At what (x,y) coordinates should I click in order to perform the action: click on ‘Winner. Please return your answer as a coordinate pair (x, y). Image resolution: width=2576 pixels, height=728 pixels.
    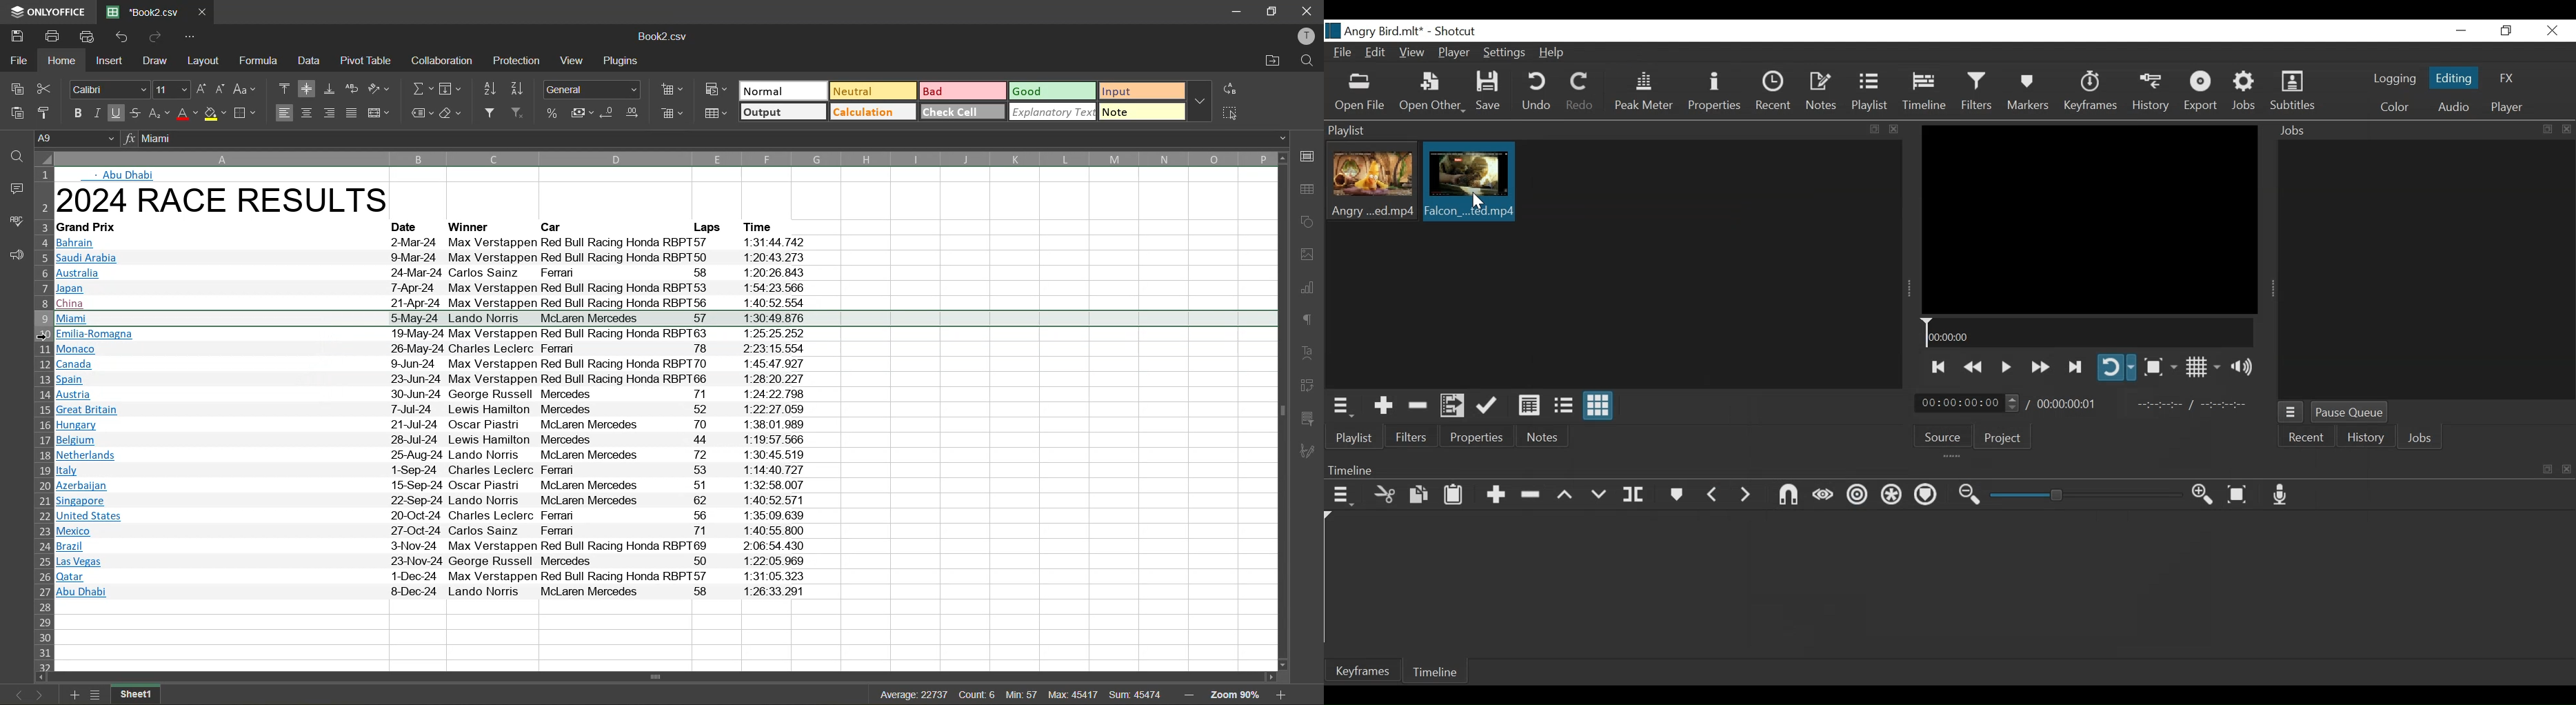
    Looking at the image, I should click on (469, 226).